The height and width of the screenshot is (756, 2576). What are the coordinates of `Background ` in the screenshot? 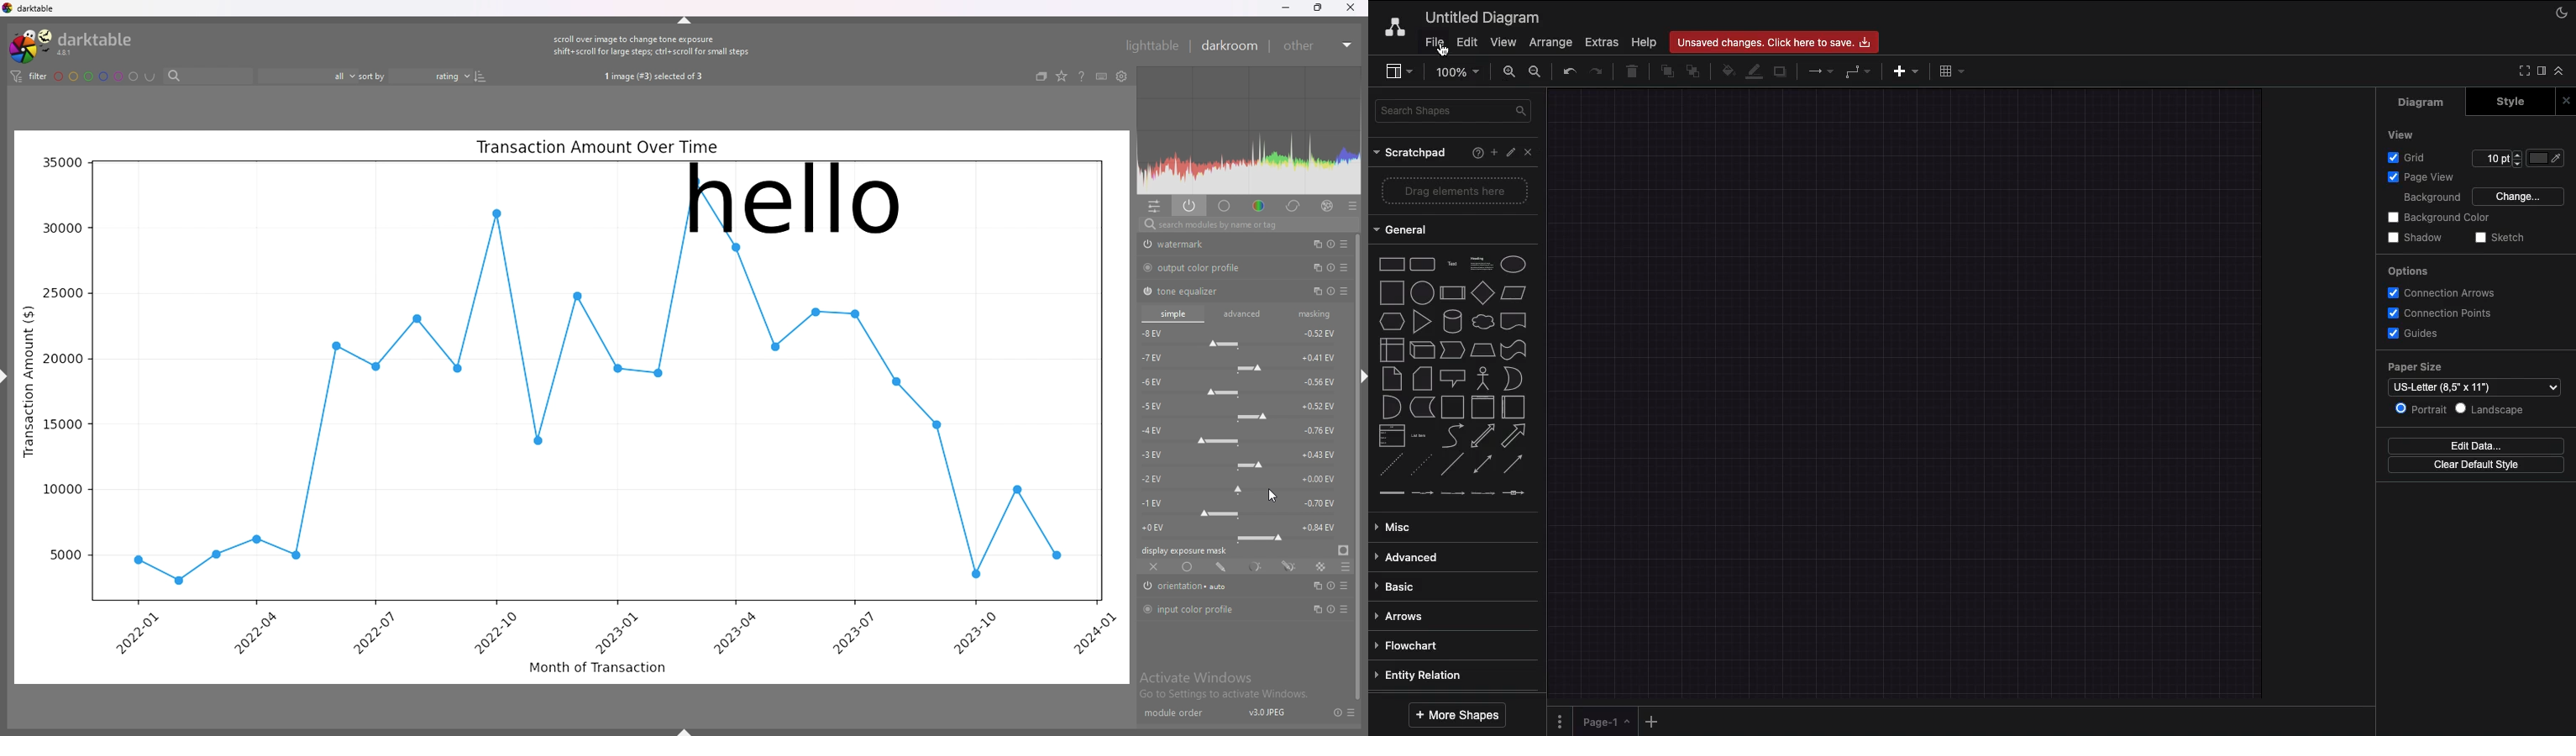 It's located at (2421, 198).